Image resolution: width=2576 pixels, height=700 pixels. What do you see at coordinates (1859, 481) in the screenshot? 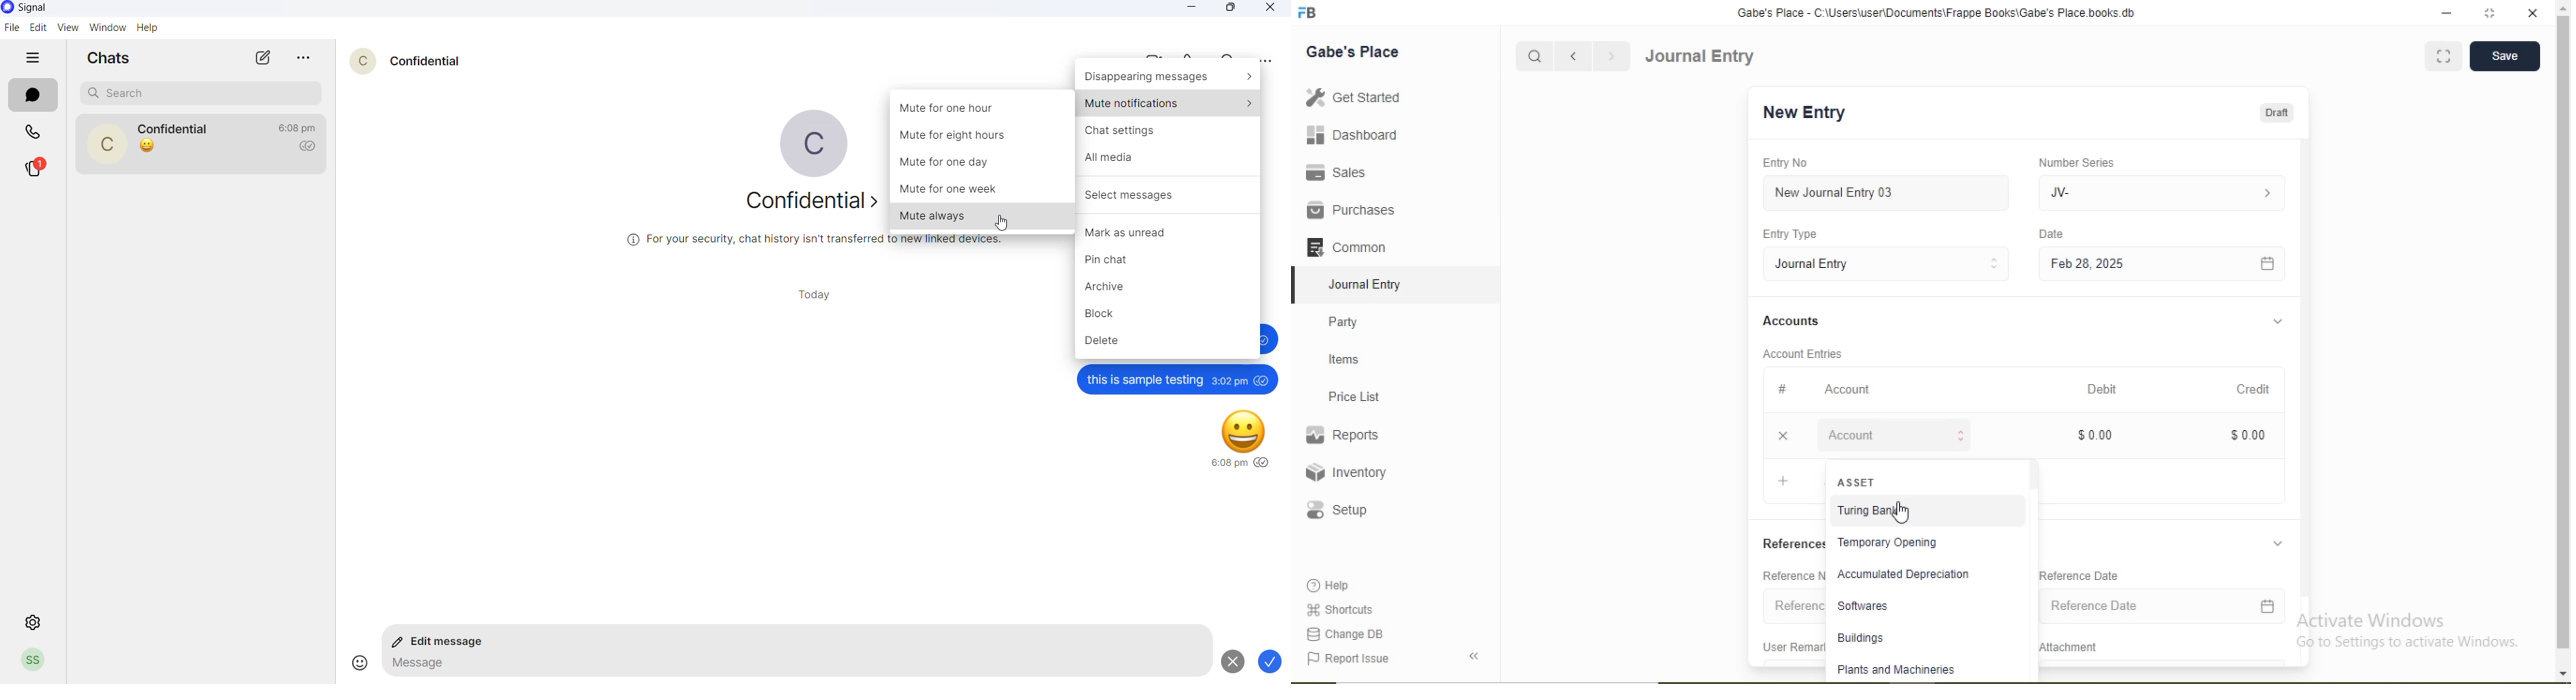
I see `ASSET` at bounding box center [1859, 481].